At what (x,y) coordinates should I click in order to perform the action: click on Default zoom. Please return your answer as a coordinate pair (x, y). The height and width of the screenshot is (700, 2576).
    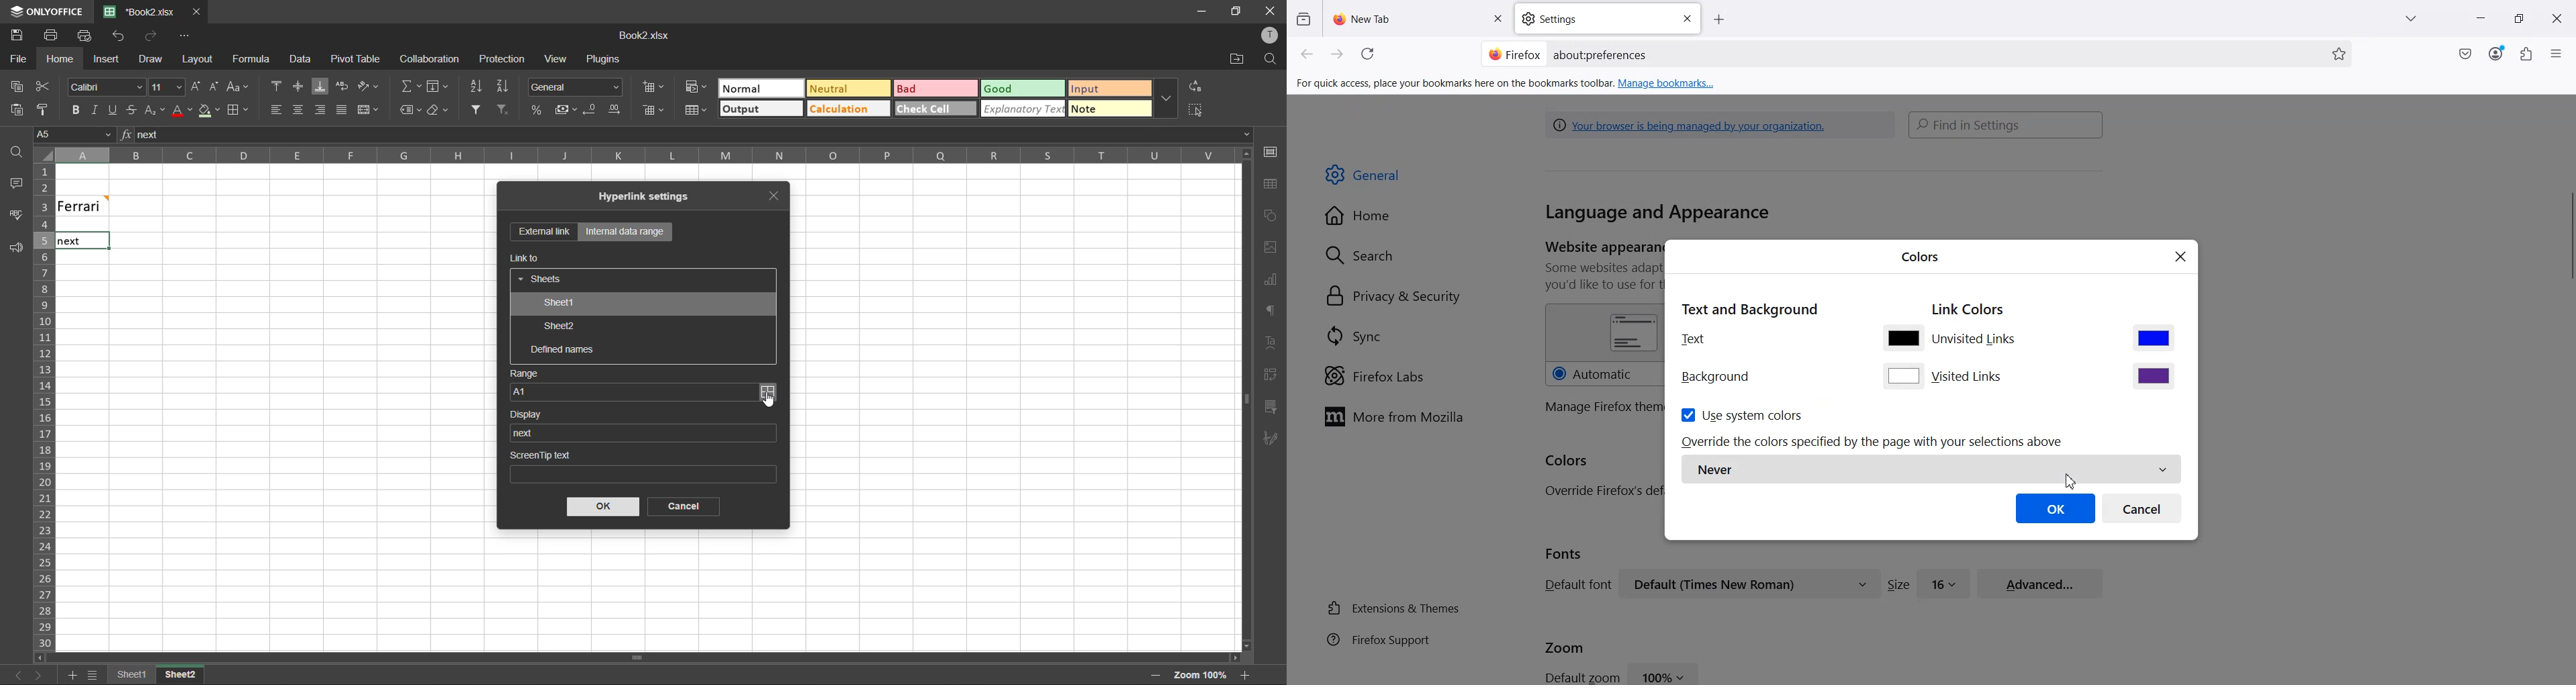
    Looking at the image, I should click on (1581, 676).